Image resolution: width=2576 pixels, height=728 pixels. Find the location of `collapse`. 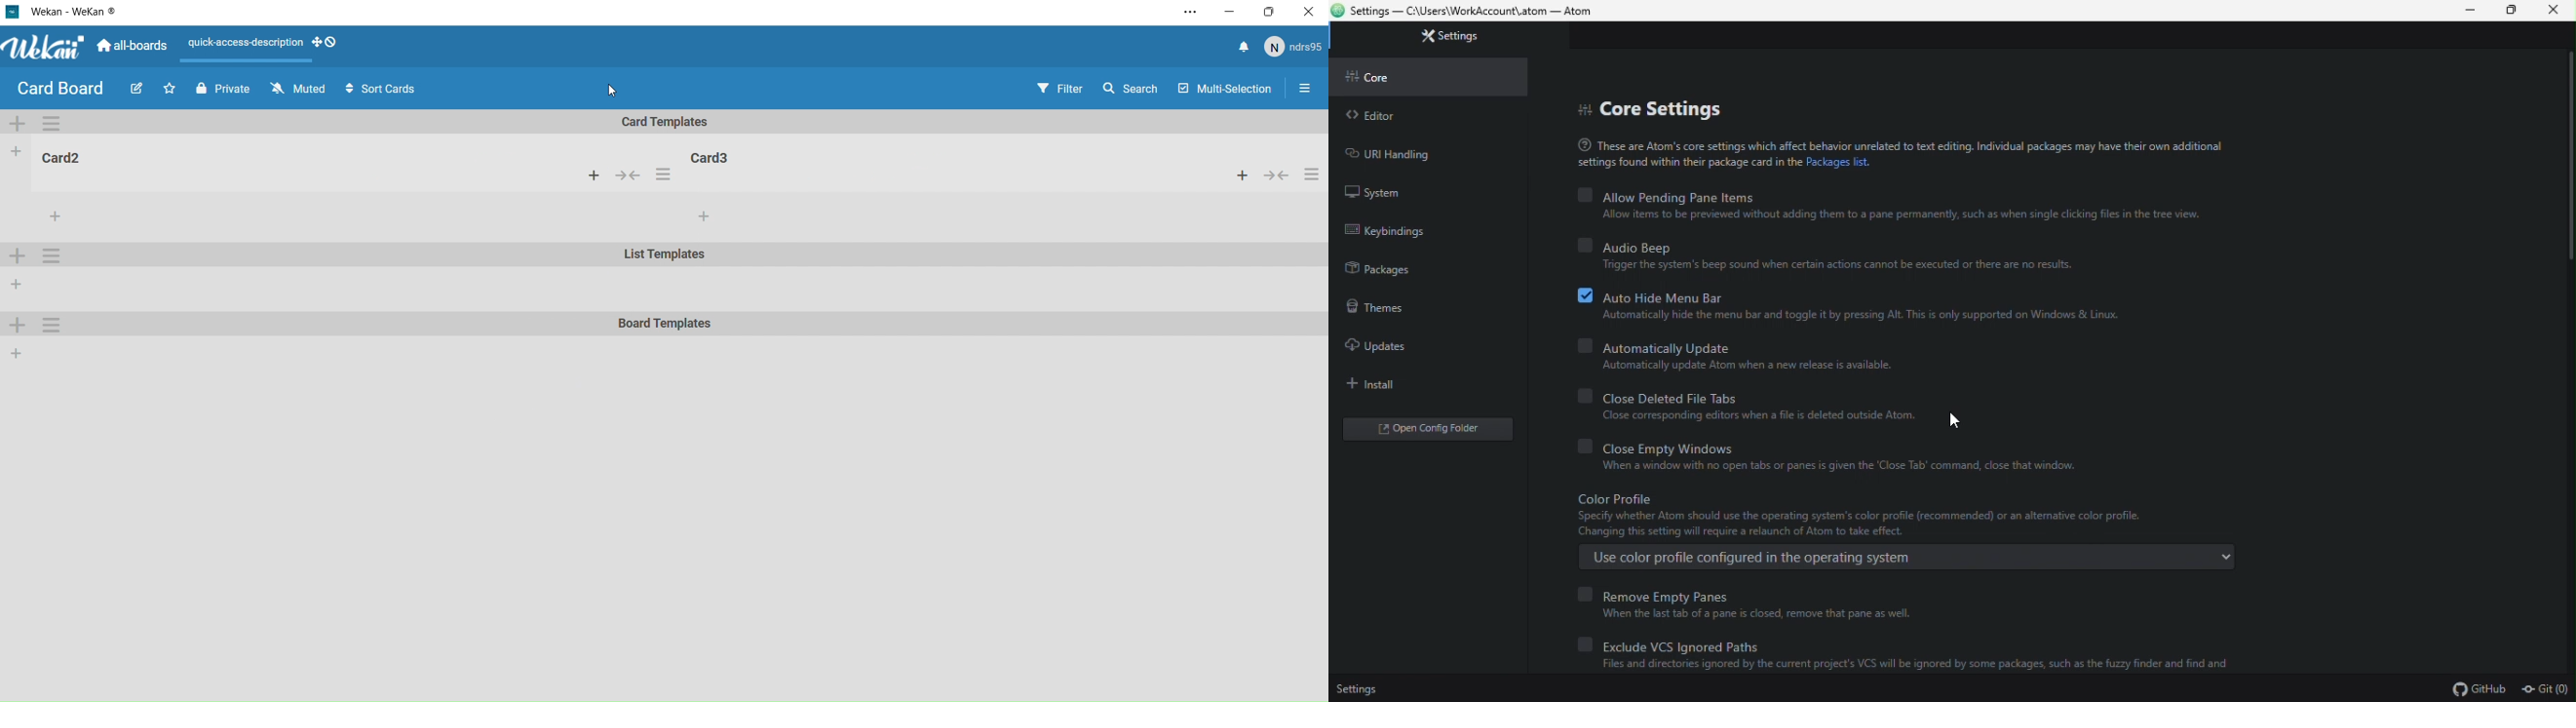

collapse is located at coordinates (1279, 174).